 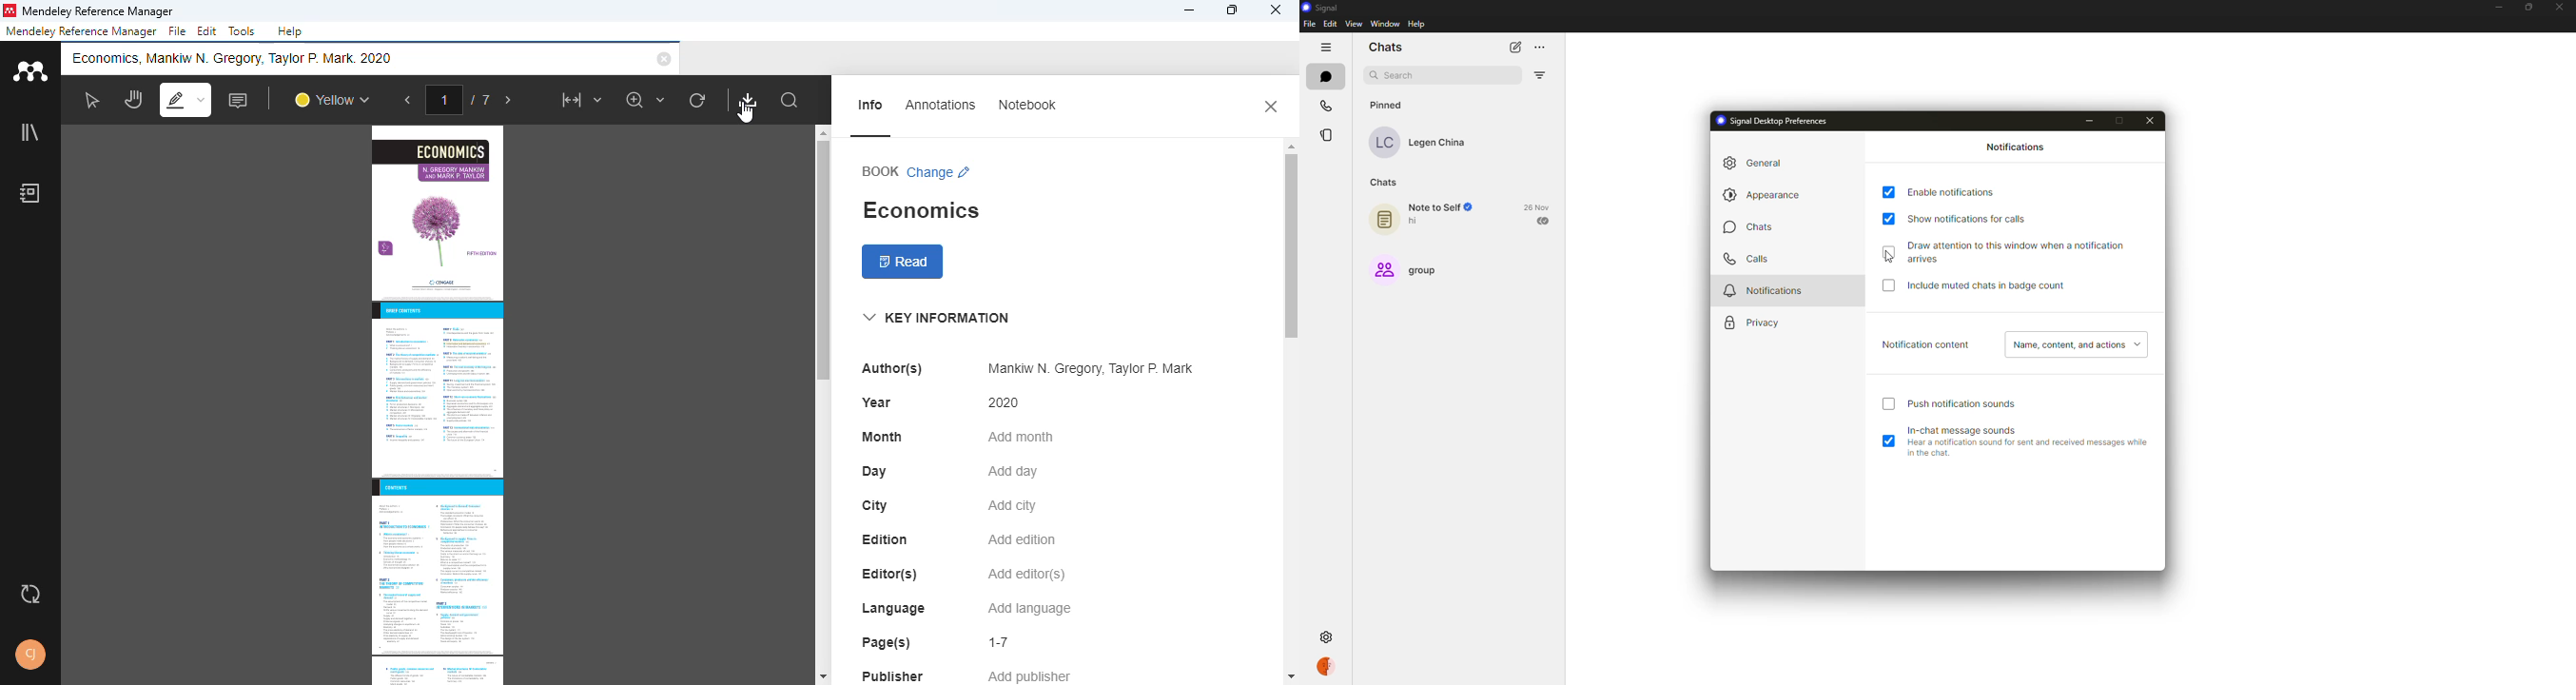 I want to click on economics, so click(x=920, y=210).